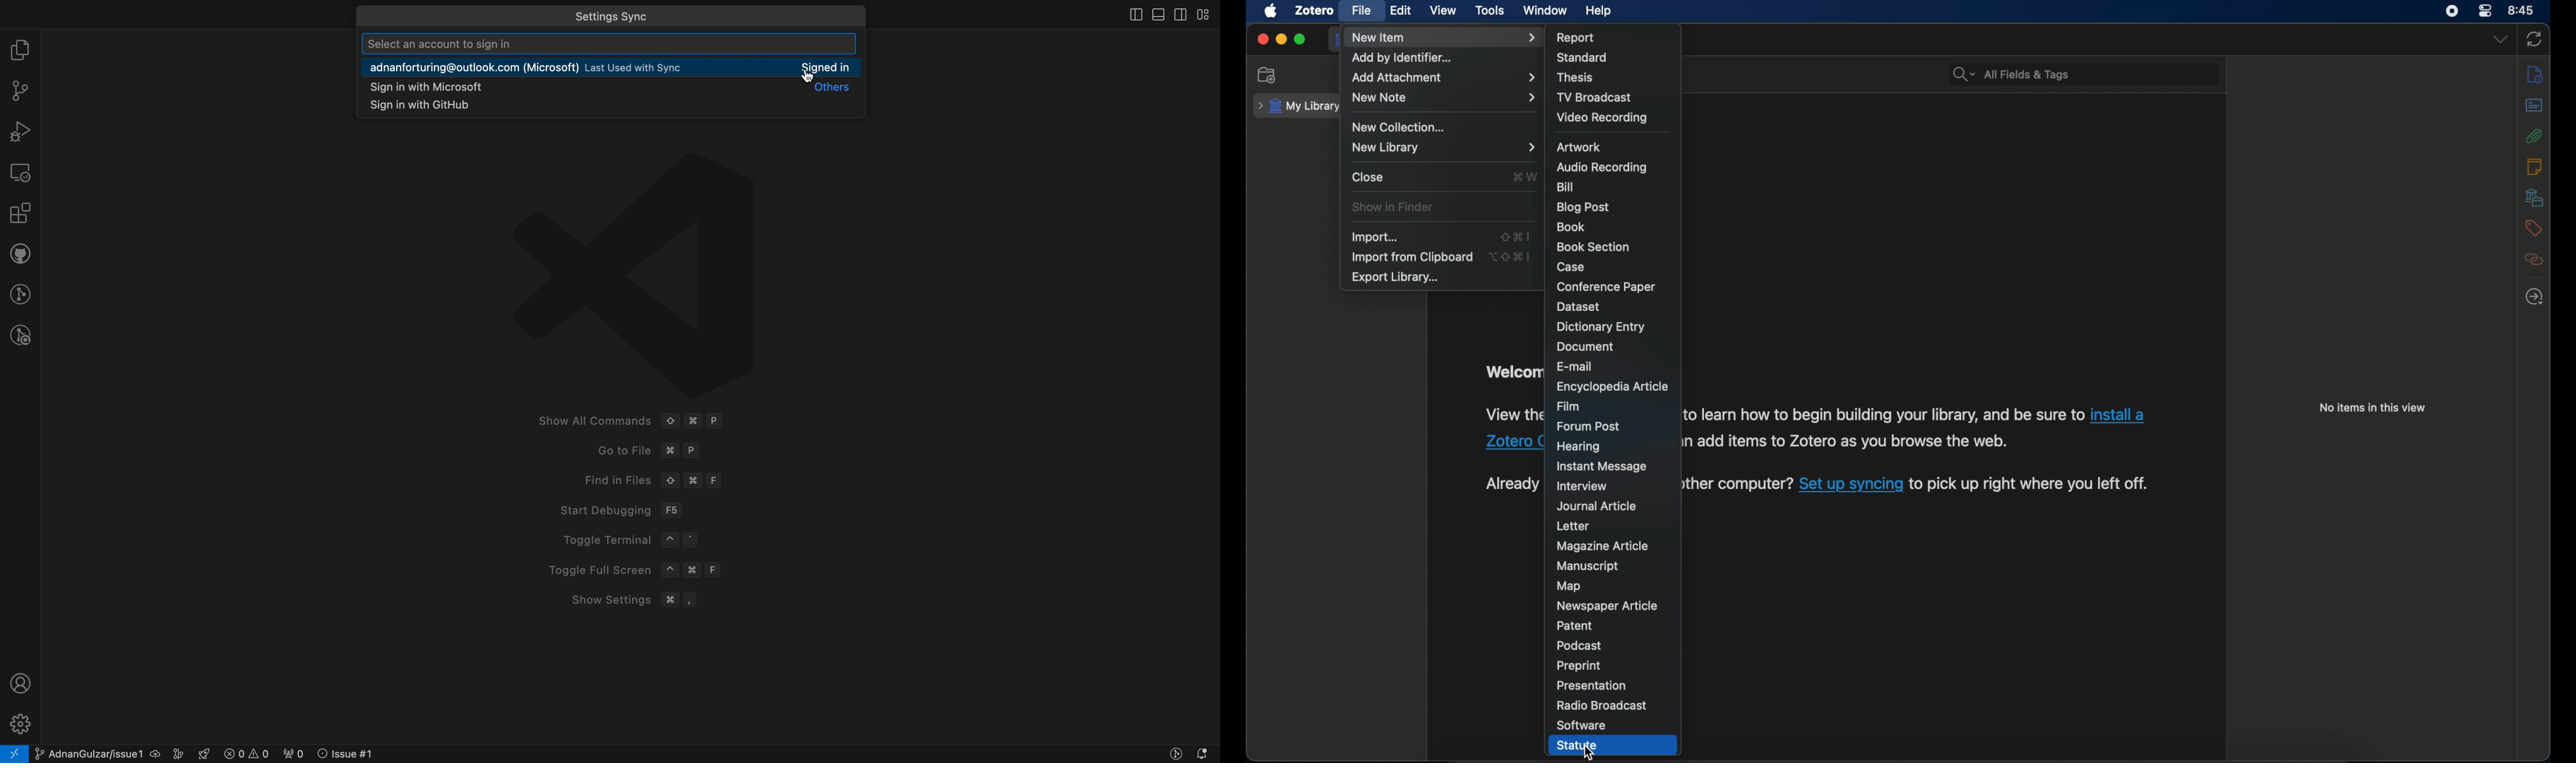 Image resolution: width=2576 pixels, height=784 pixels. What do you see at coordinates (1964, 76) in the screenshot?
I see `search dropdown` at bounding box center [1964, 76].